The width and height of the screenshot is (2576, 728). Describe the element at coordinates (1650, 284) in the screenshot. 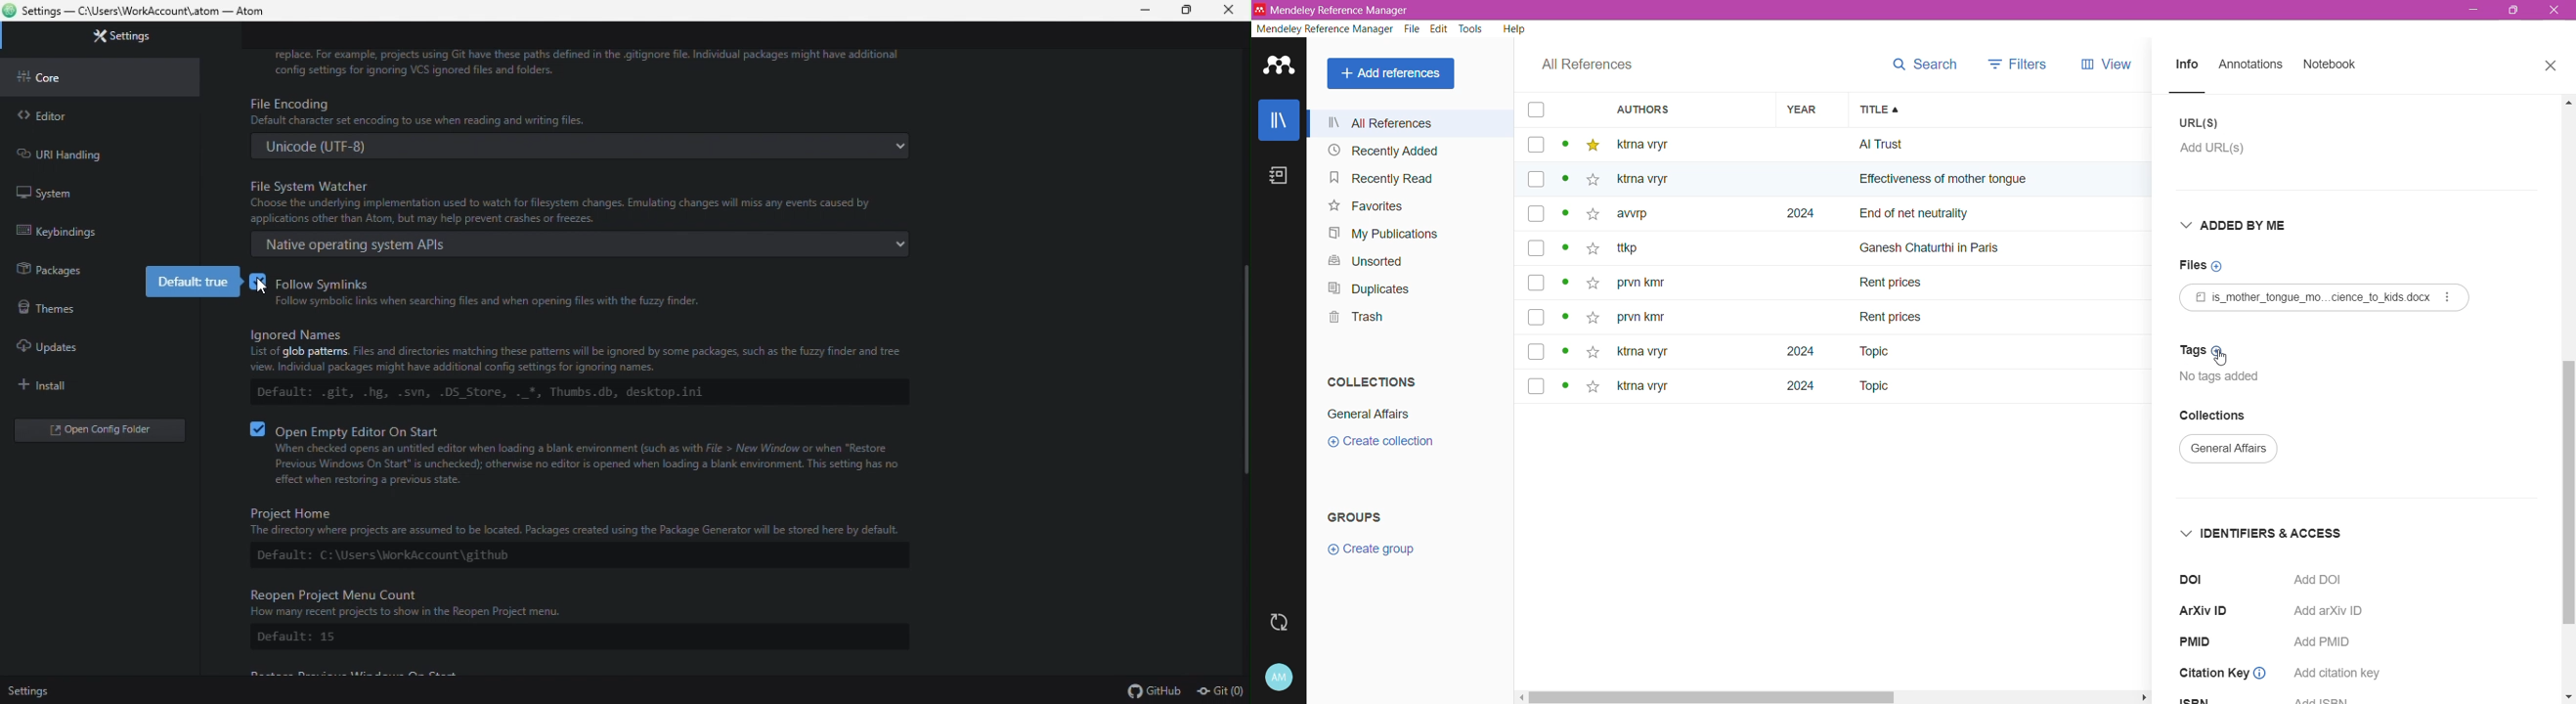

I see `prvn kity` at that location.